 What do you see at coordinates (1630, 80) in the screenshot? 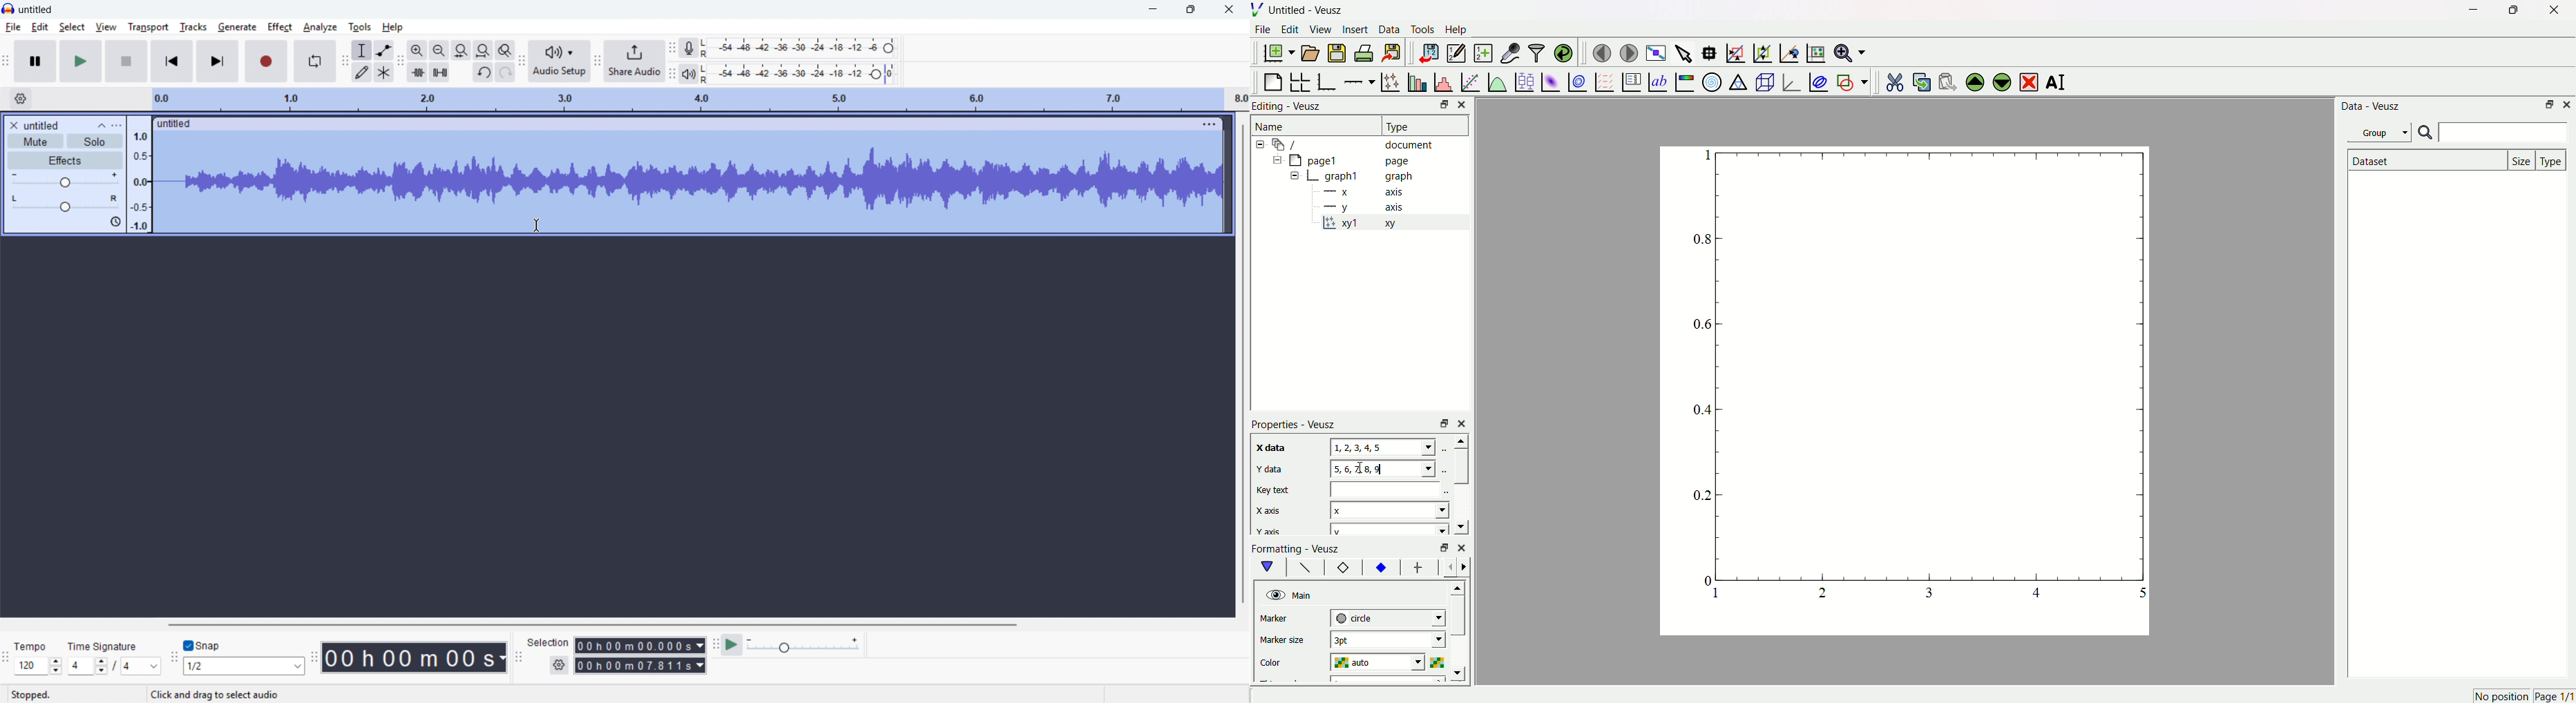
I see `plot key` at bounding box center [1630, 80].